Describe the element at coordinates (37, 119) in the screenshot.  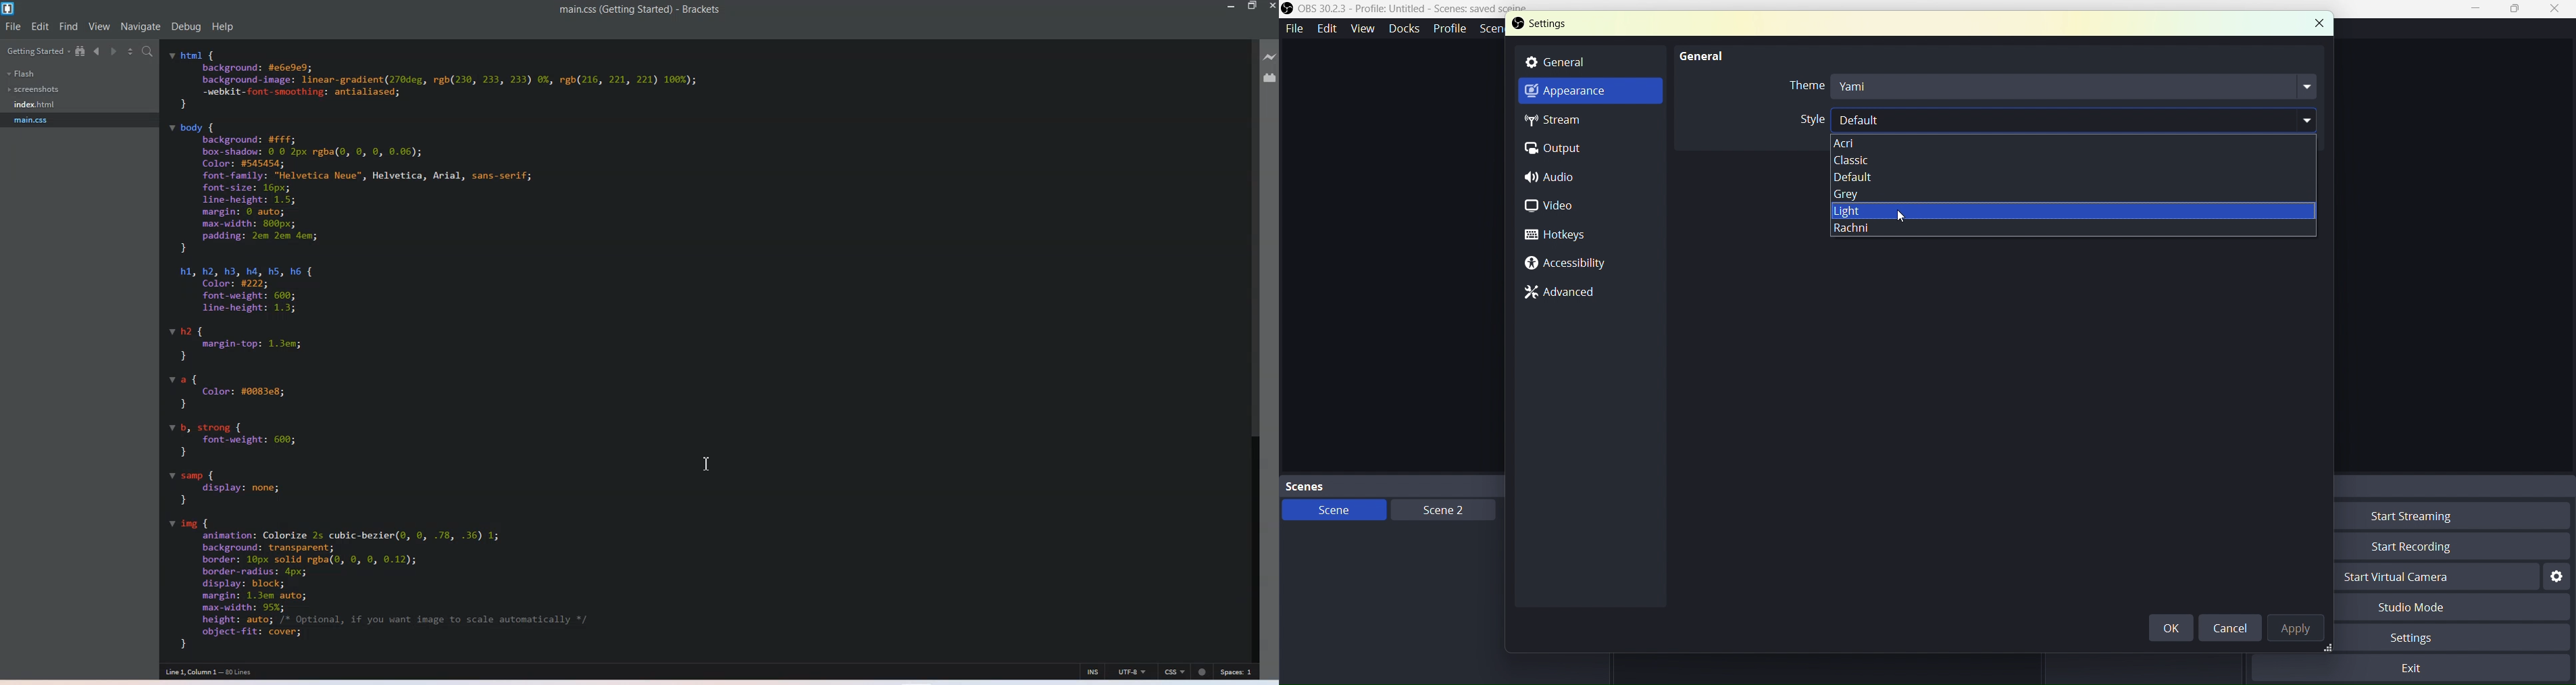
I see `main.css` at that location.